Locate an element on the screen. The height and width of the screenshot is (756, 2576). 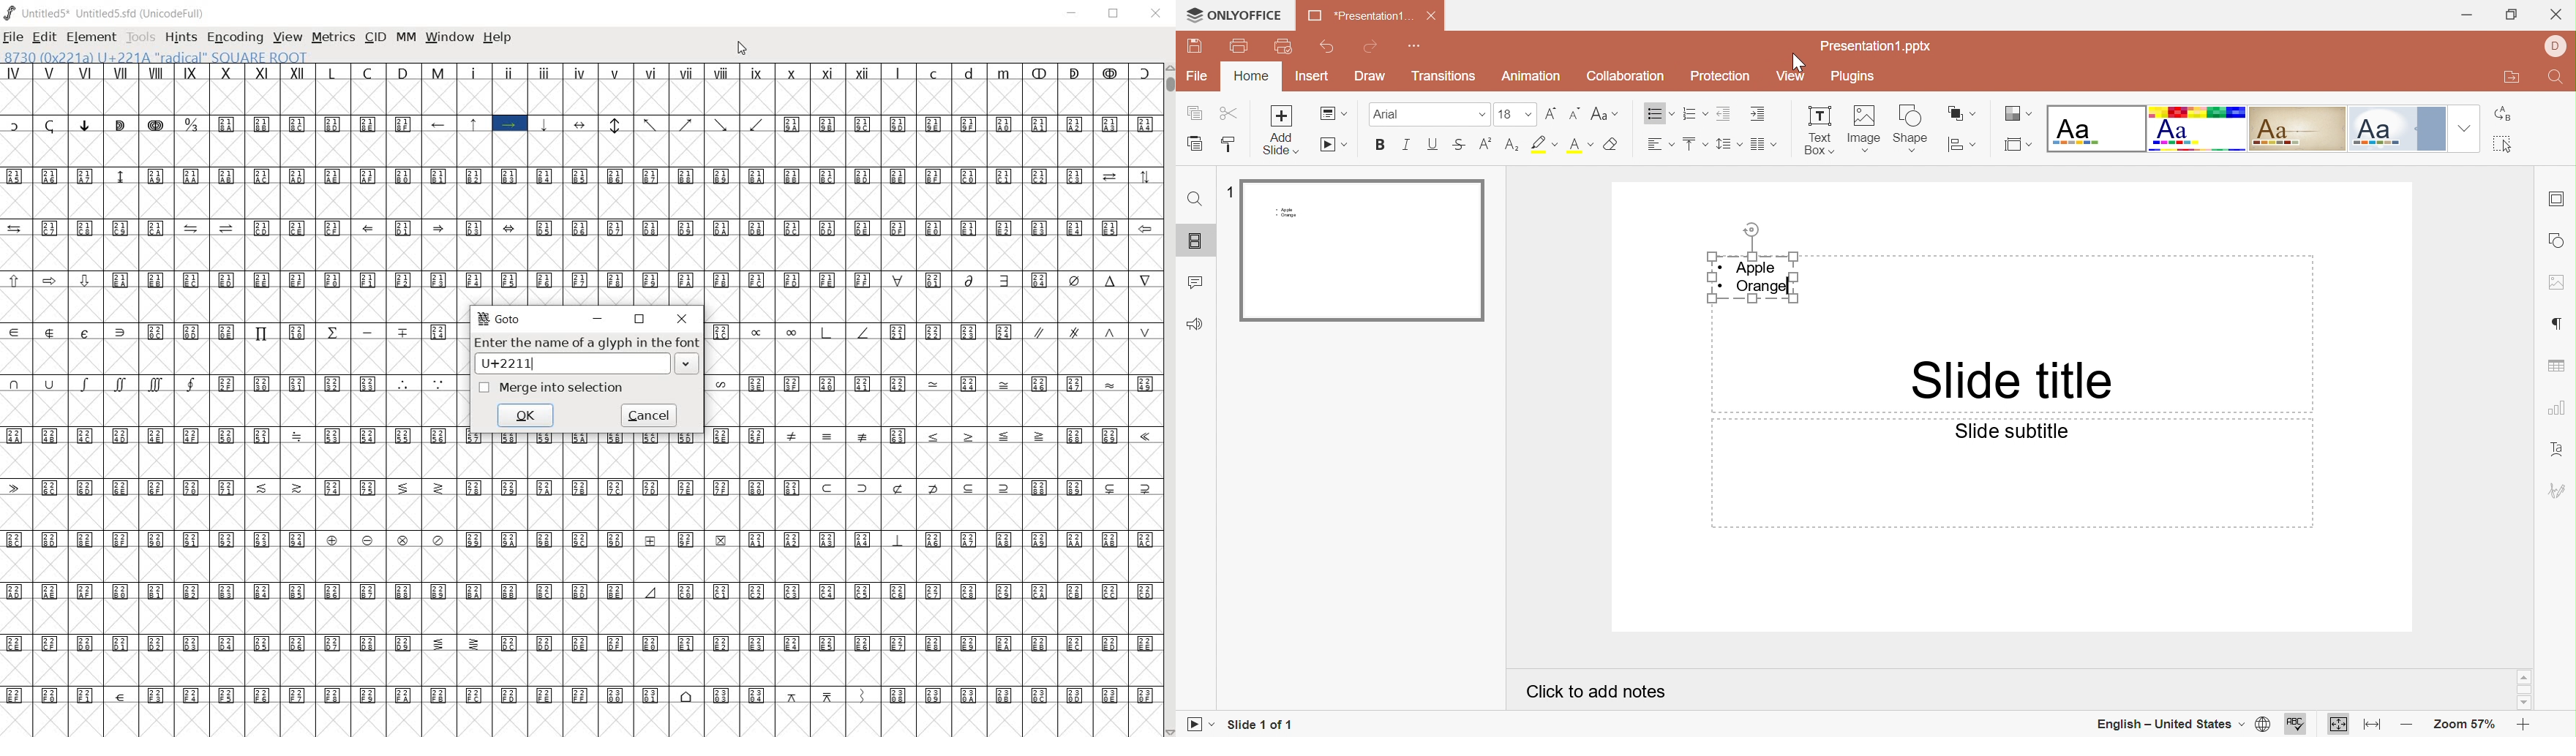
Customize quick access toolbar is located at coordinates (1418, 46).